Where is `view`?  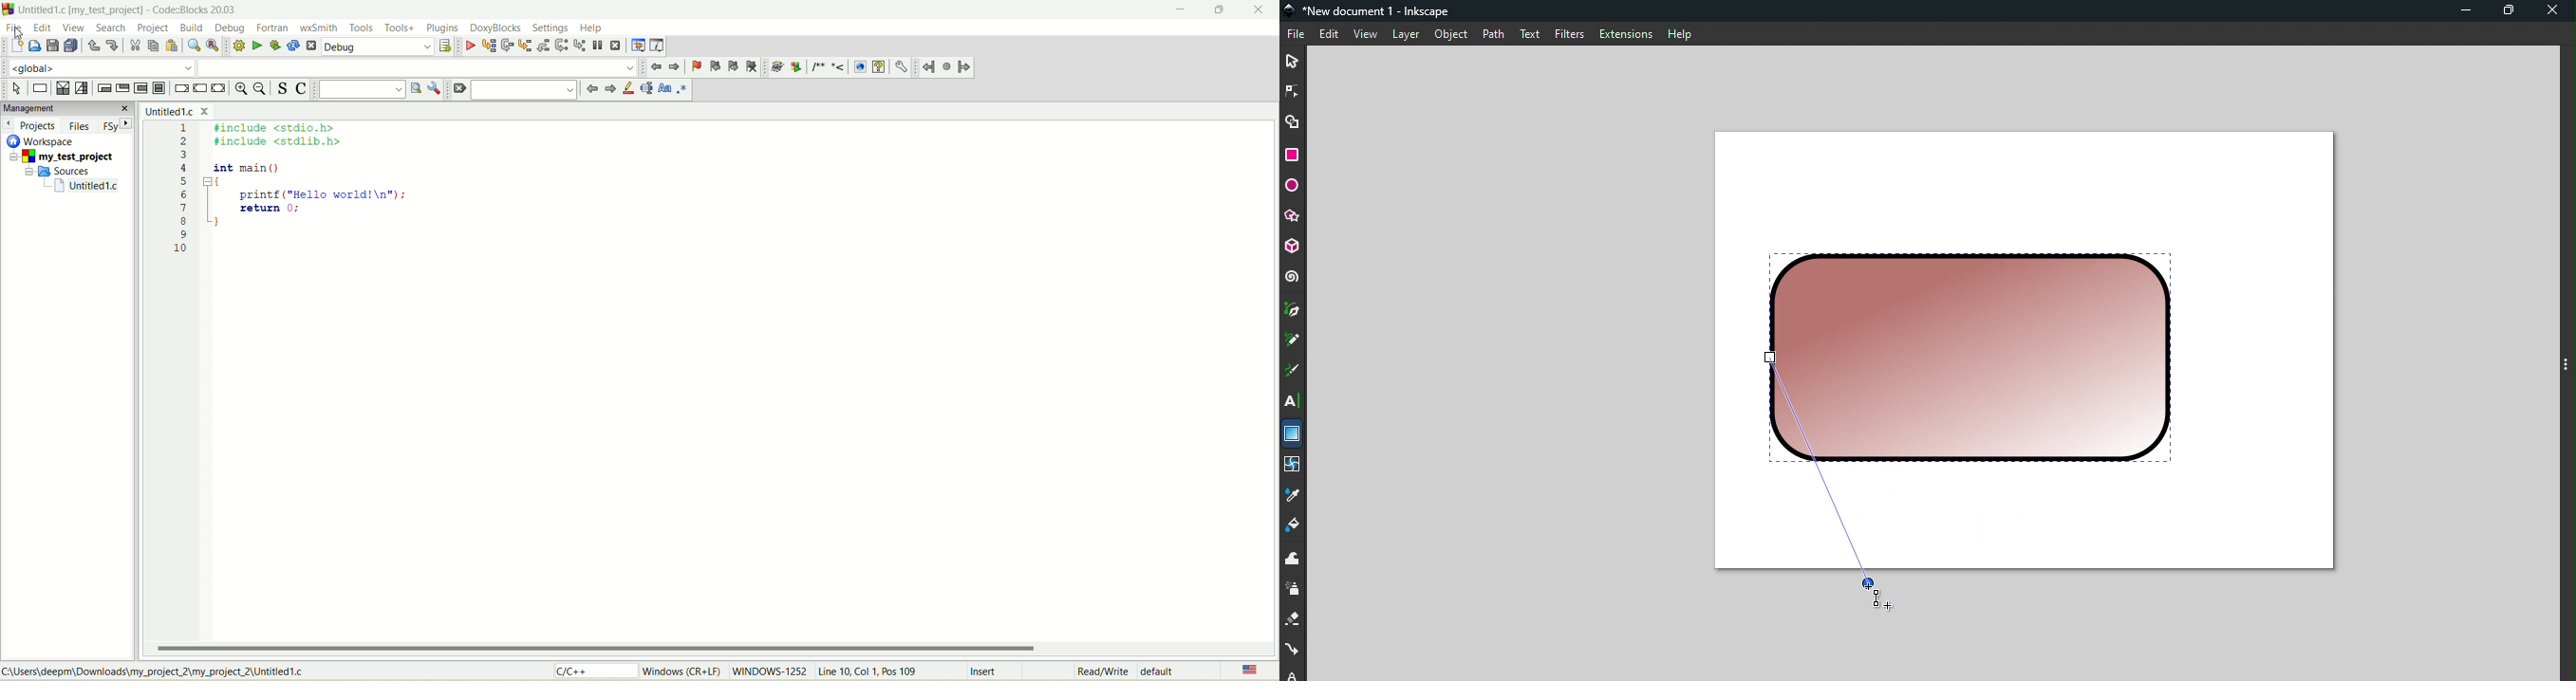
view is located at coordinates (75, 28).